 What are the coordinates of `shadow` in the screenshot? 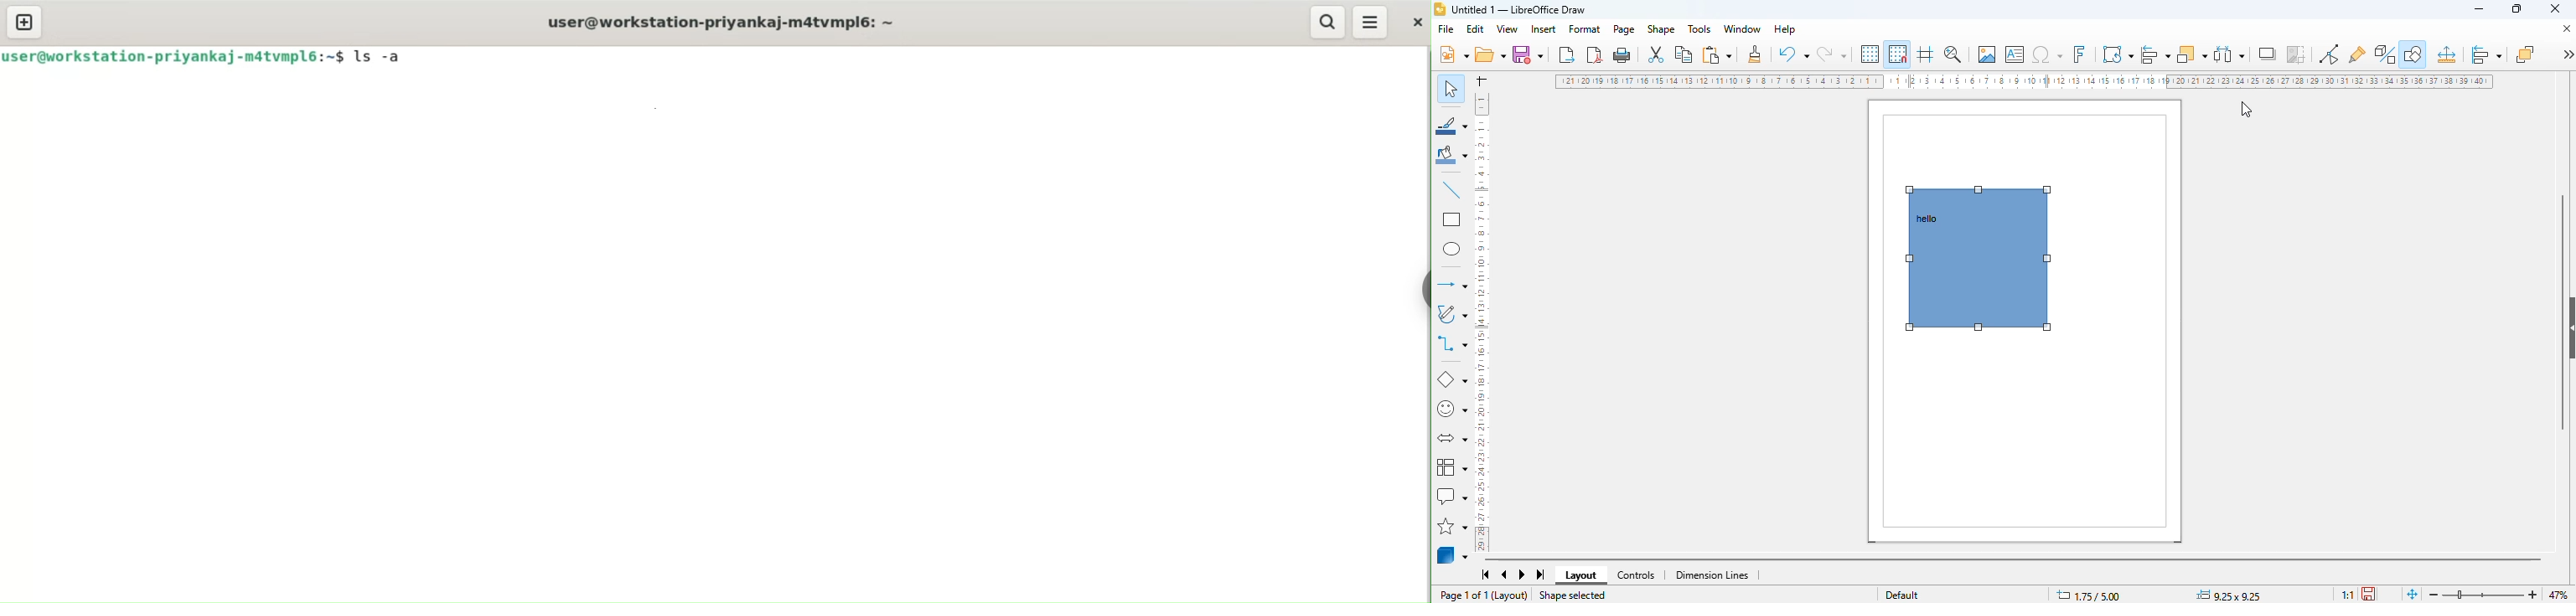 It's located at (2268, 54).